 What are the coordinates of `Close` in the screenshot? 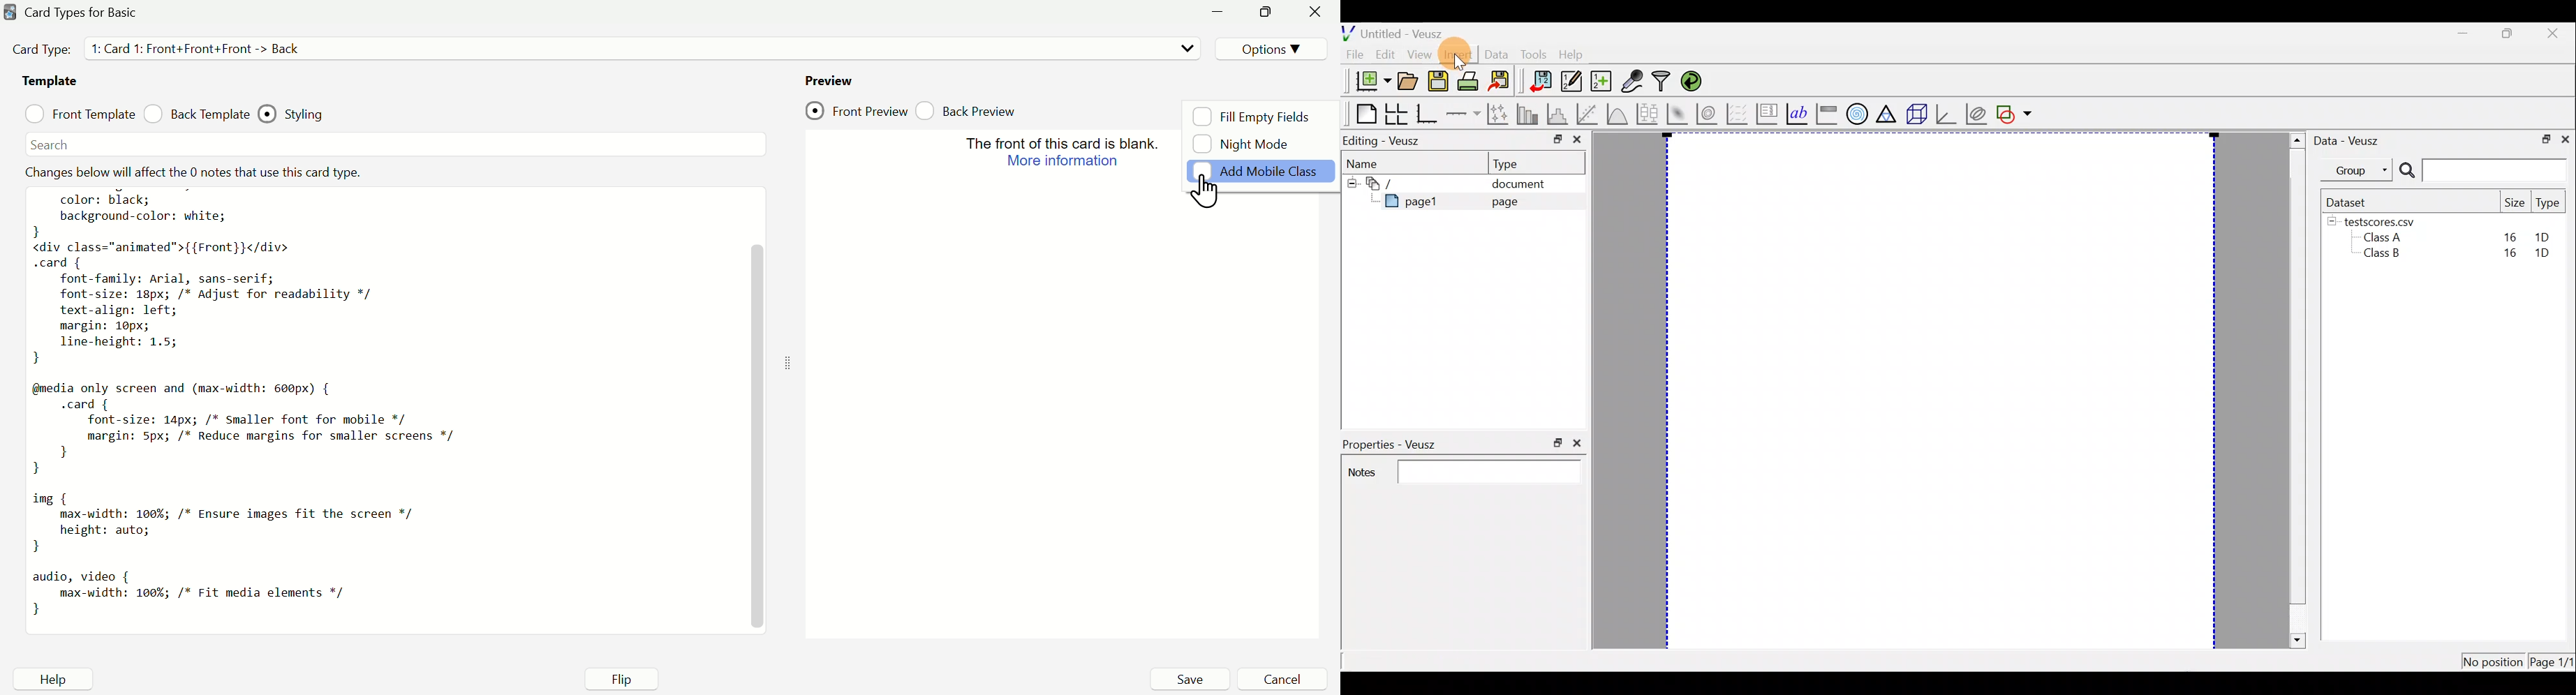 It's located at (2567, 140).